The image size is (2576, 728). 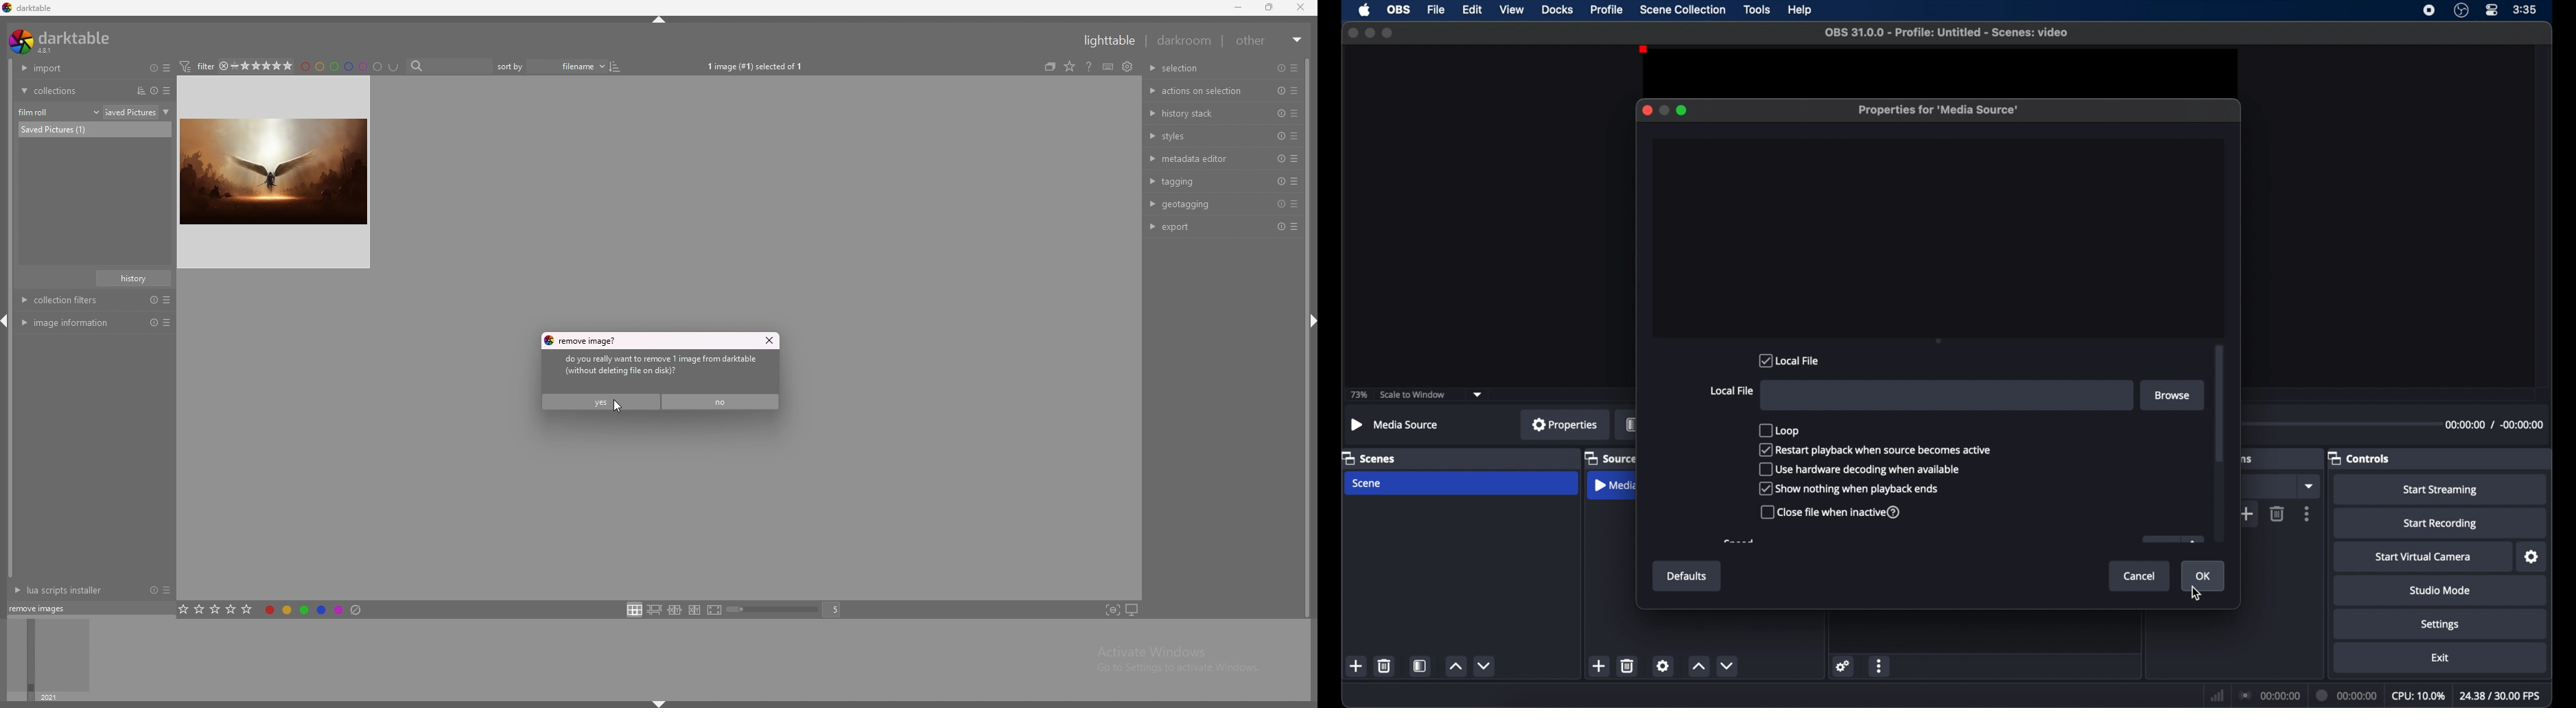 I want to click on start streaming, so click(x=2442, y=490).